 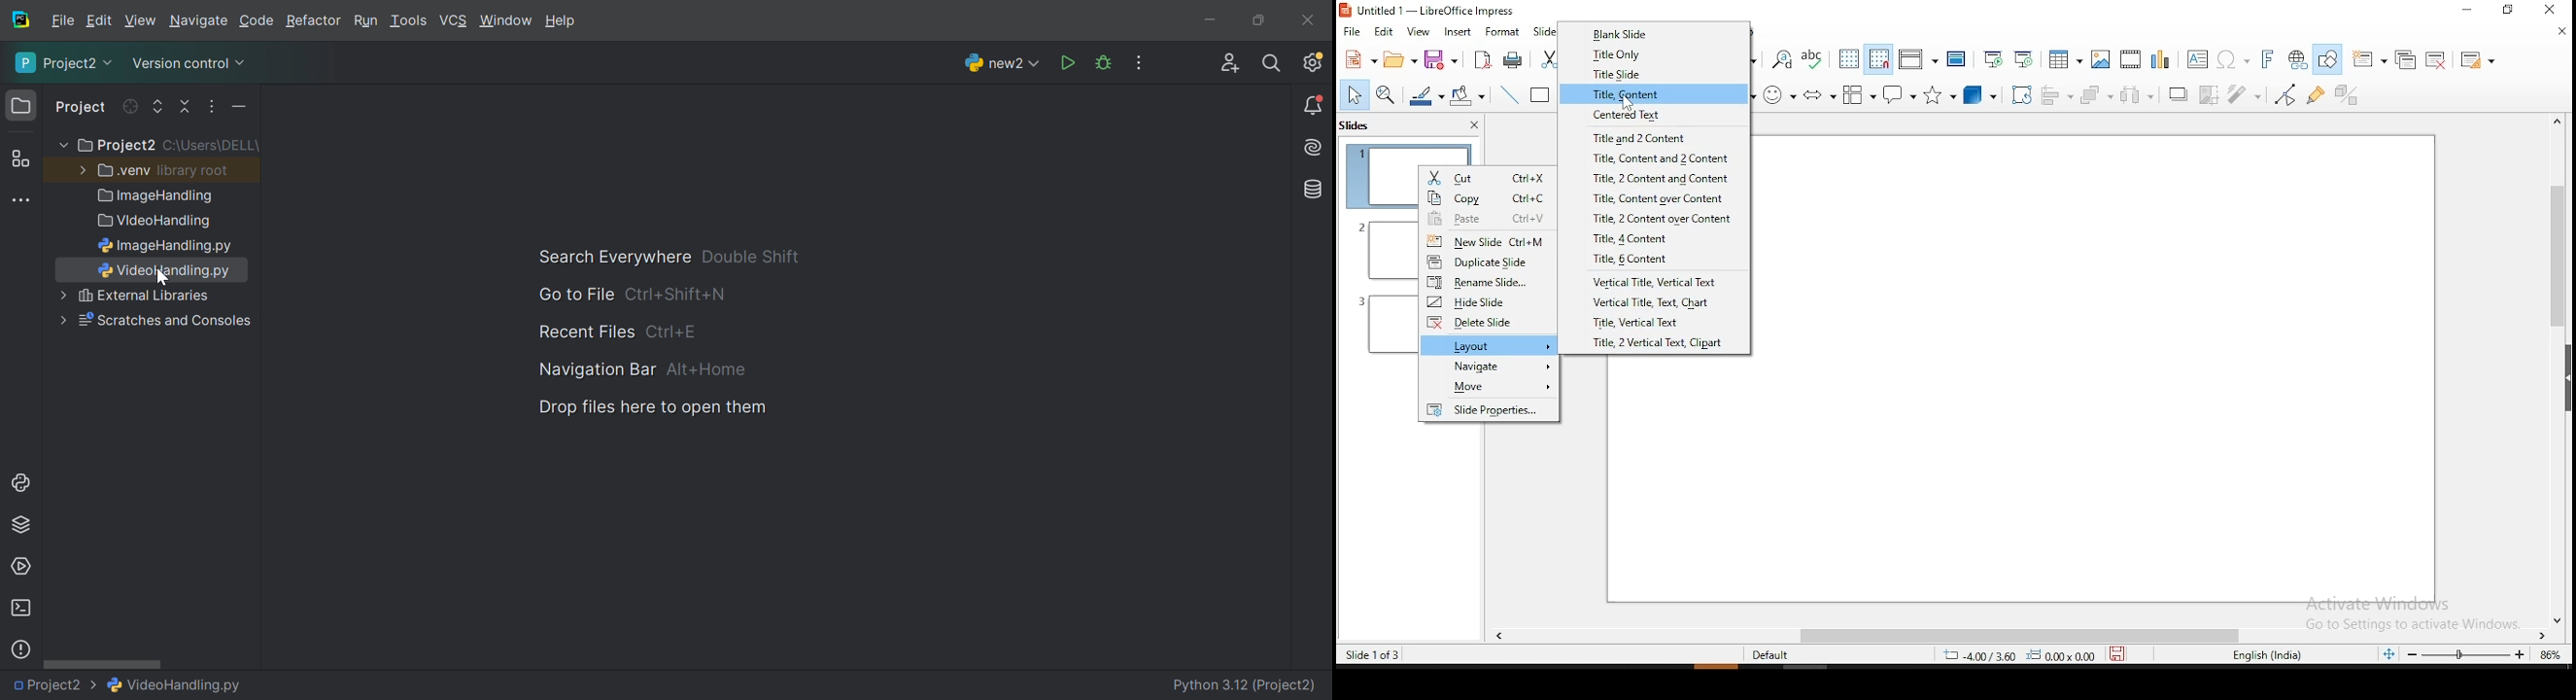 I want to click on Database, so click(x=1315, y=190).